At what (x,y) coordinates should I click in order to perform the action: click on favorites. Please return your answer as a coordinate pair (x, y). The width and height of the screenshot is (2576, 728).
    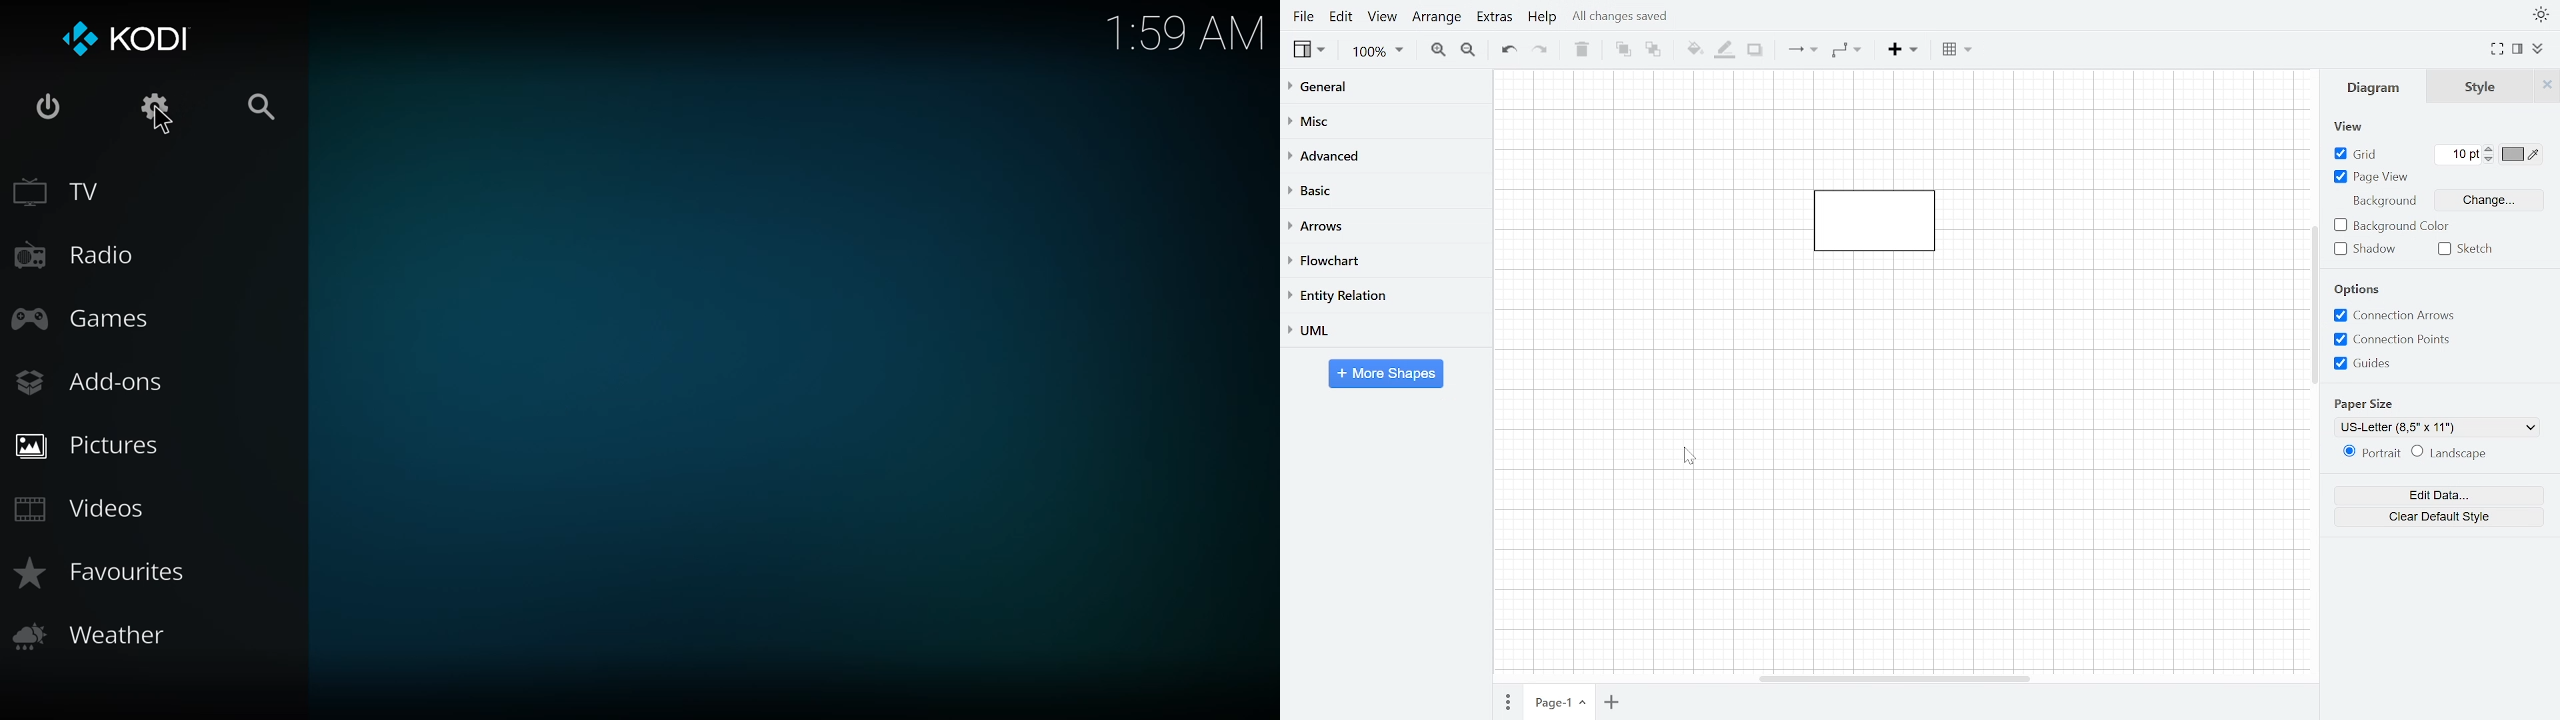
    Looking at the image, I should click on (104, 571).